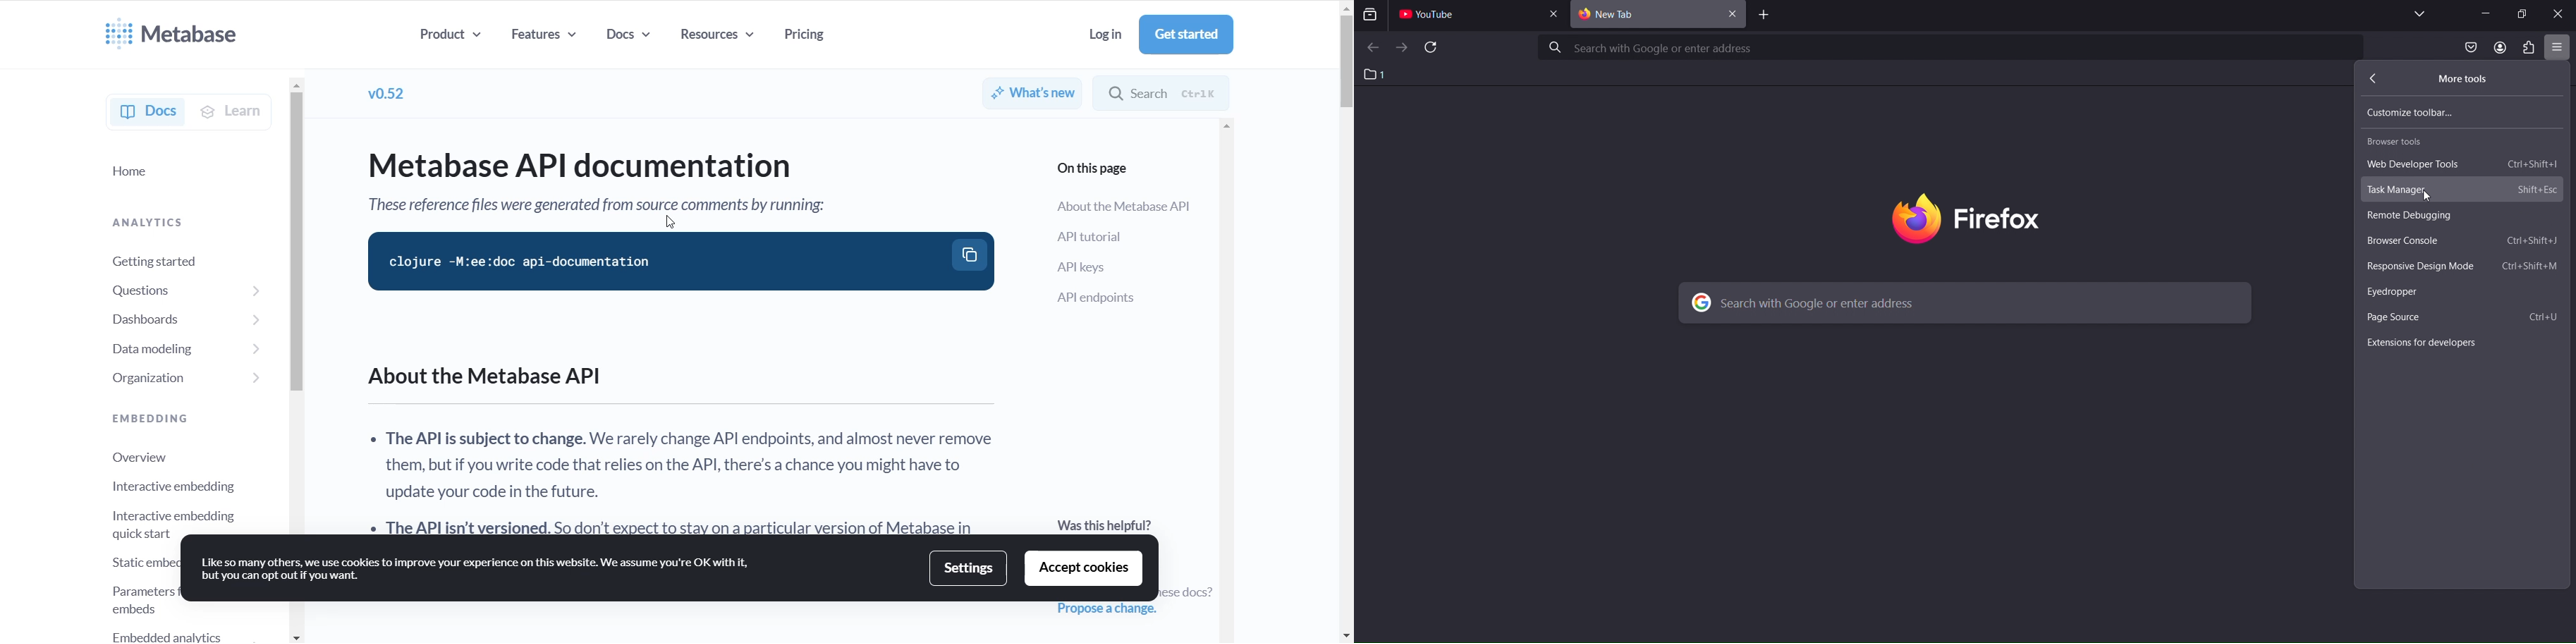  I want to click on what new button, so click(1034, 92).